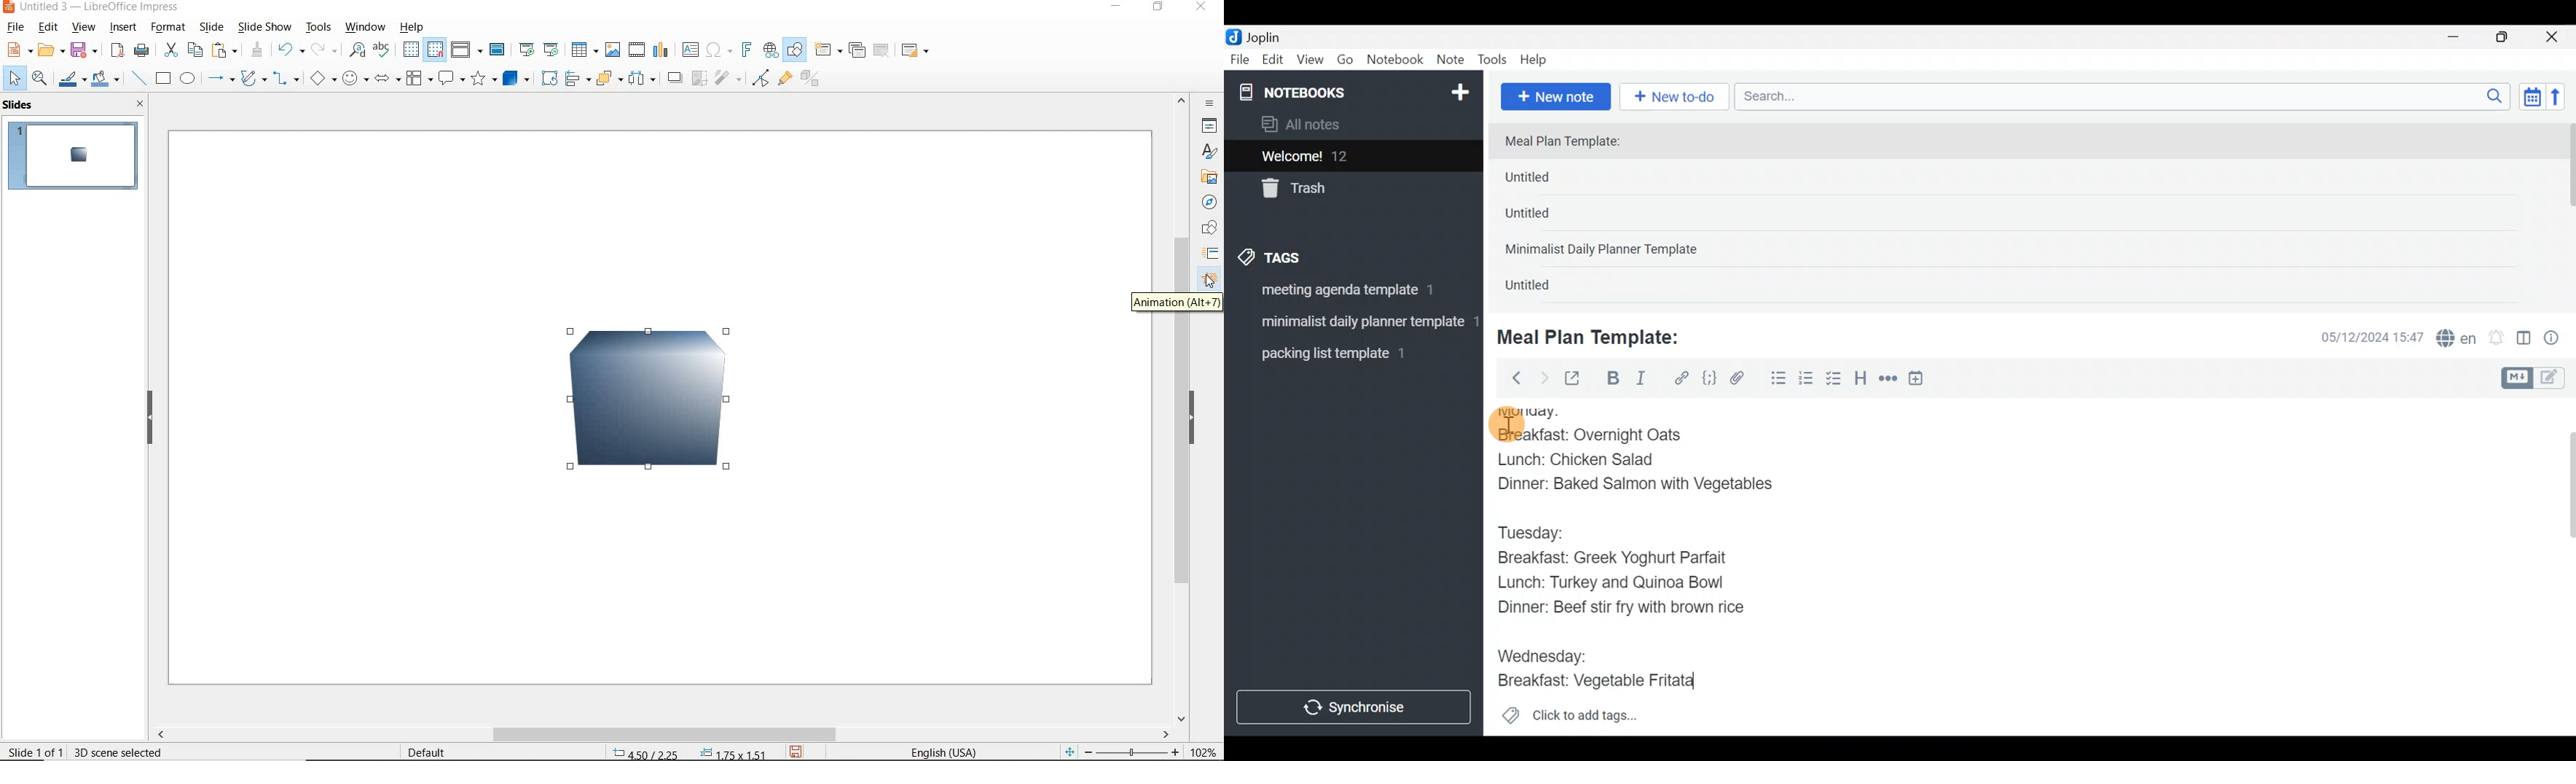  Describe the element at coordinates (1577, 458) in the screenshot. I see `Lunch: Chicken Salad` at that location.